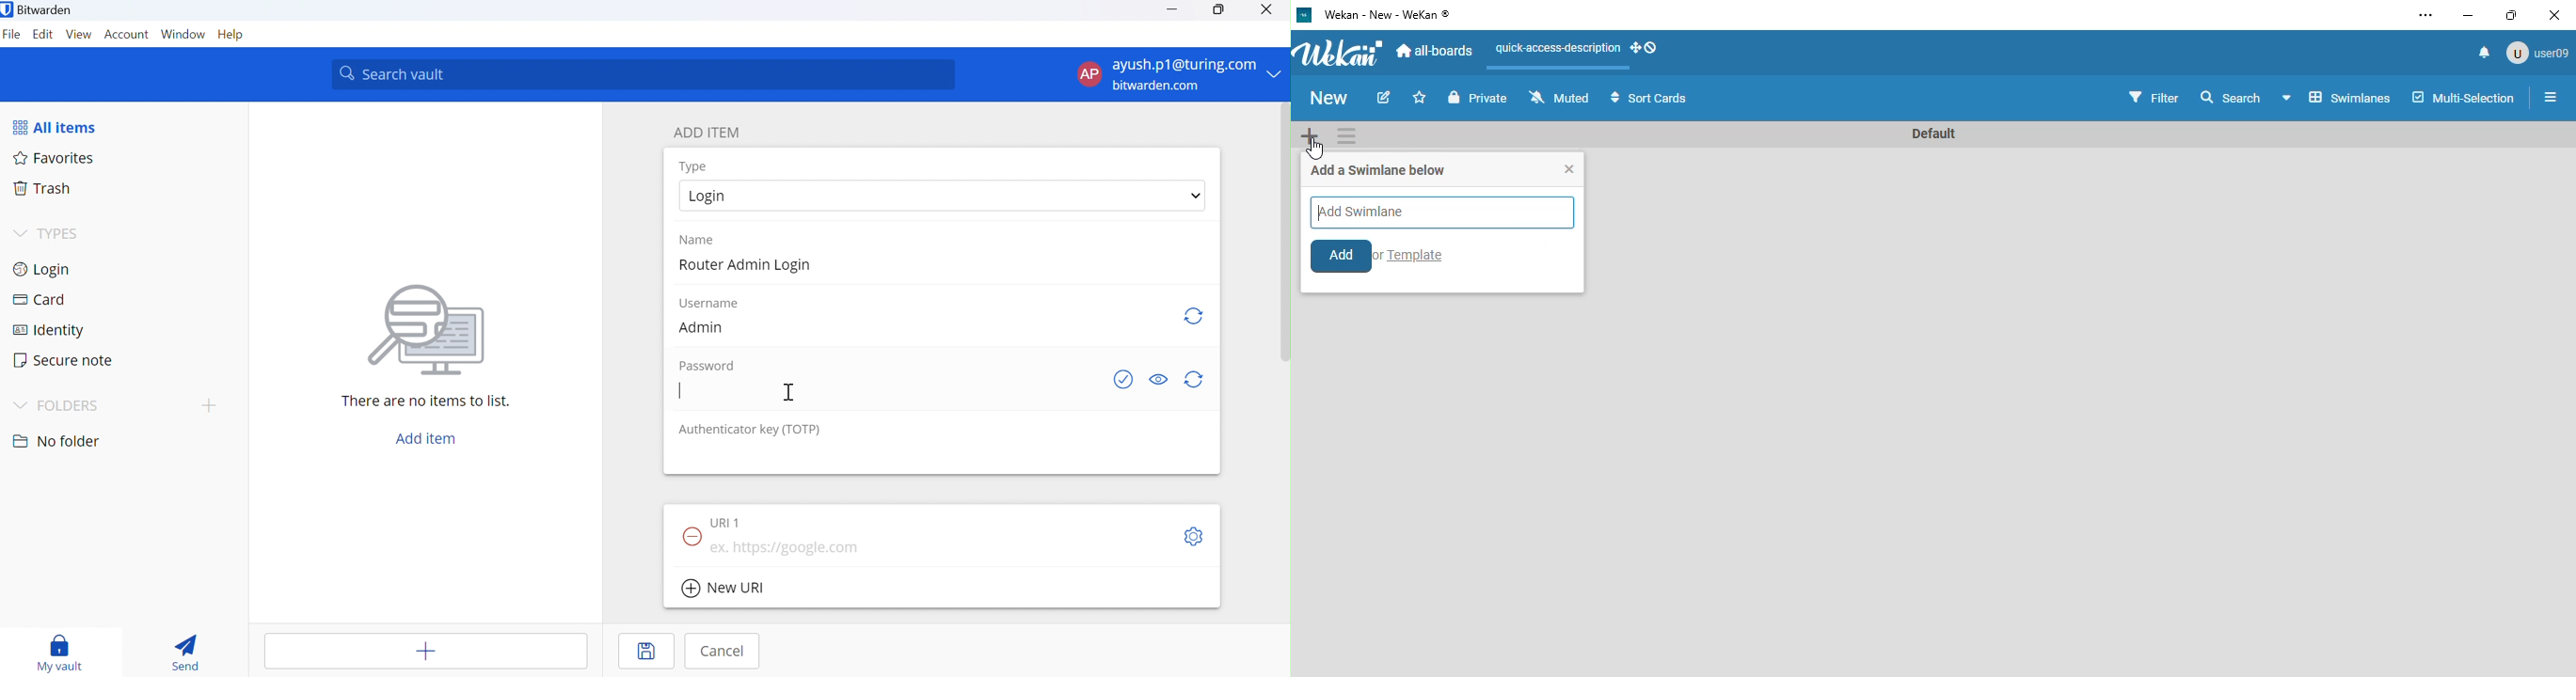 This screenshot has height=700, width=2576. I want to click on muted, so click(1560, 96).